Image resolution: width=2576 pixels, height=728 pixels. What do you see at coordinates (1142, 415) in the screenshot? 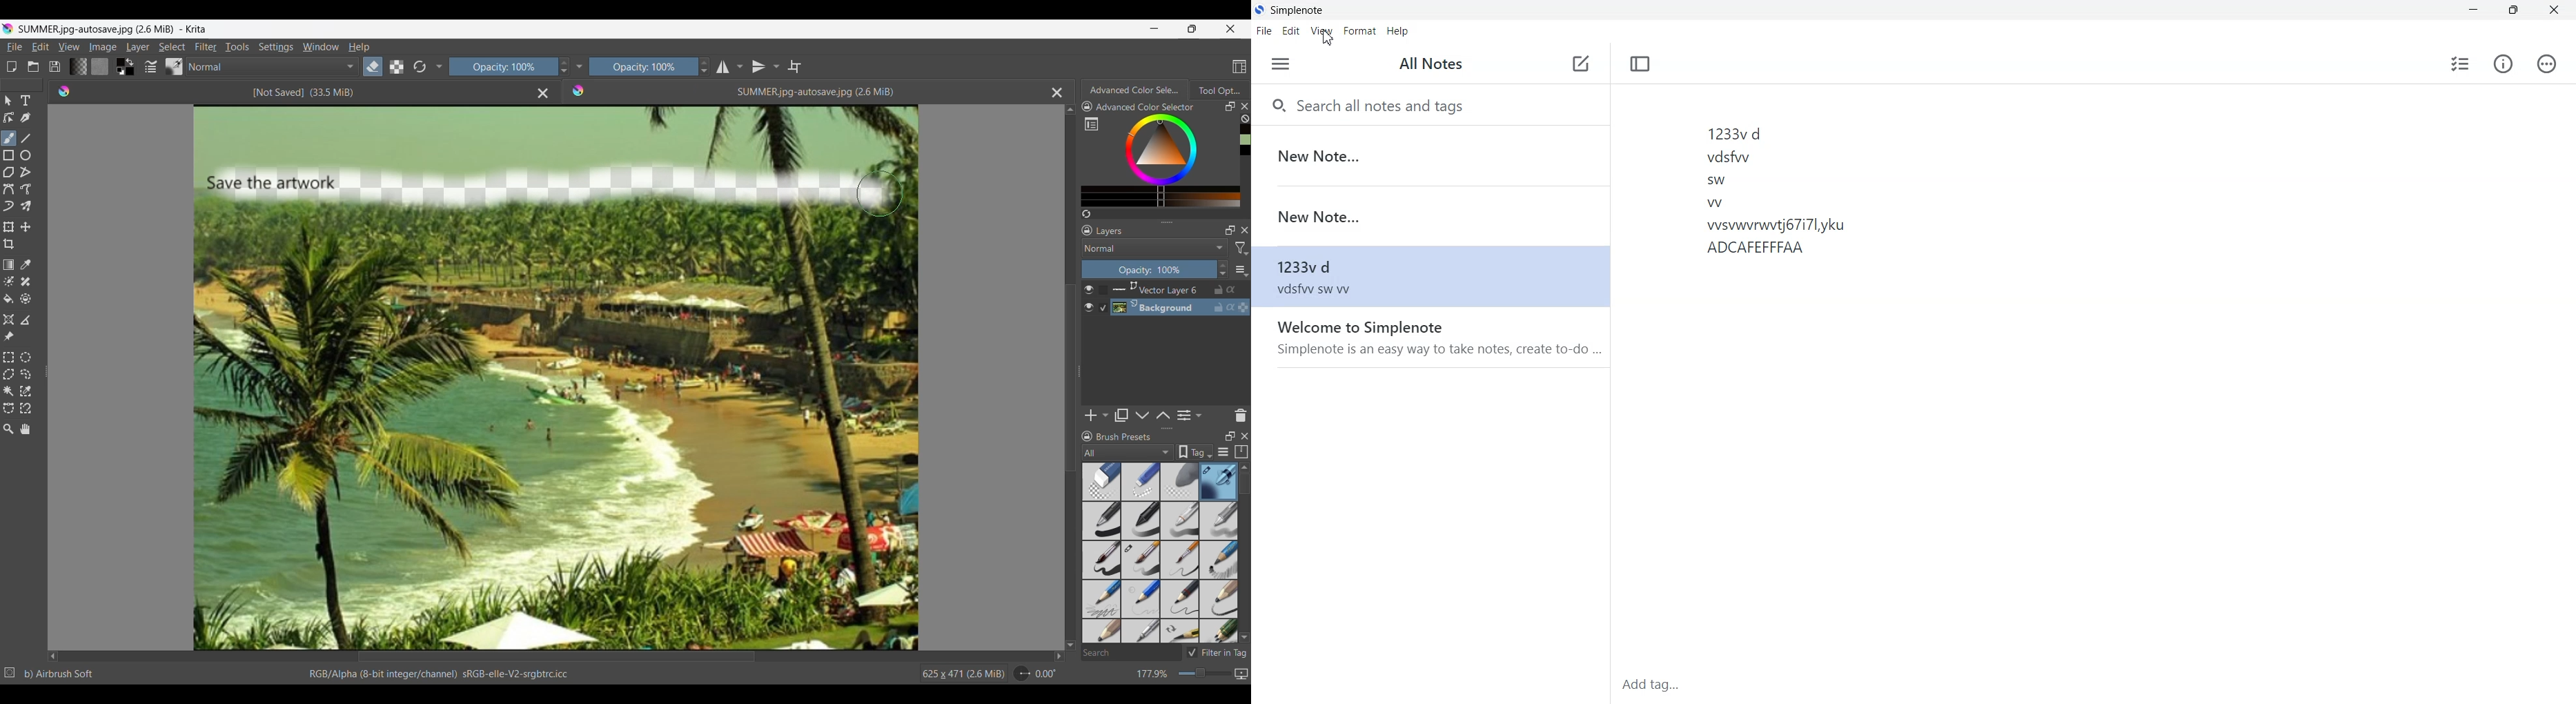
I see `Move layer down` at bounding box center [1142, 415].